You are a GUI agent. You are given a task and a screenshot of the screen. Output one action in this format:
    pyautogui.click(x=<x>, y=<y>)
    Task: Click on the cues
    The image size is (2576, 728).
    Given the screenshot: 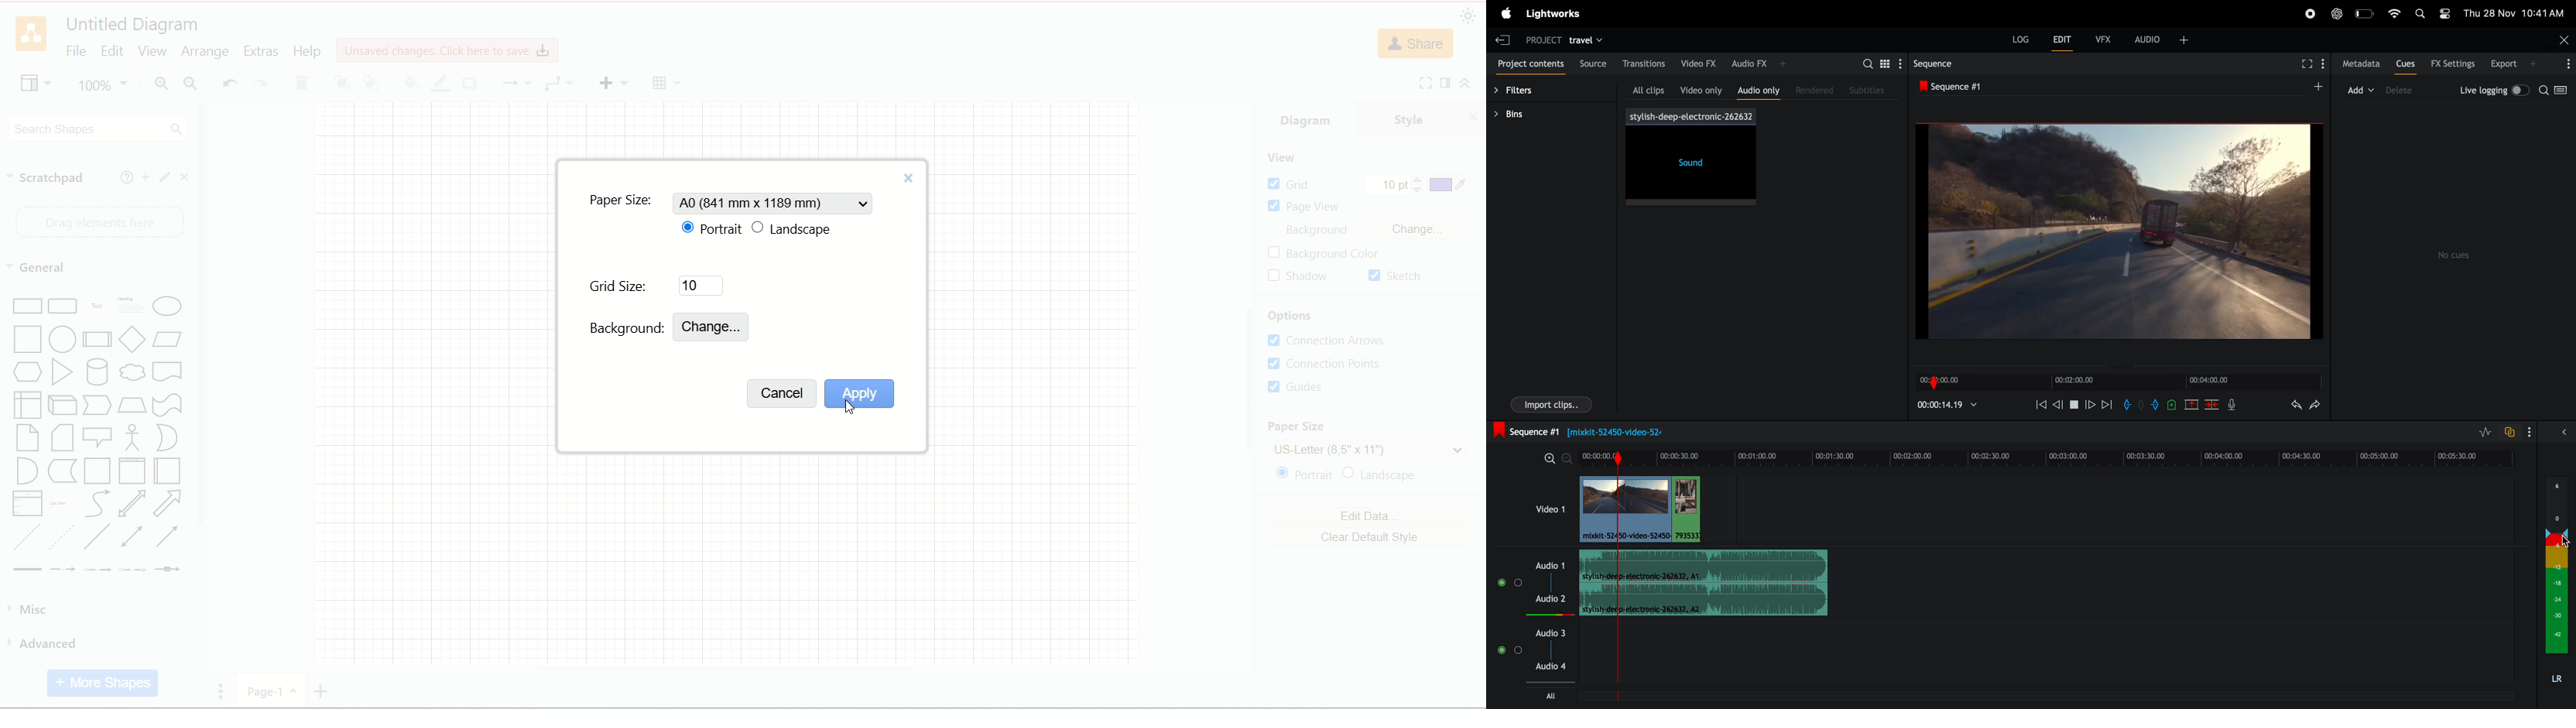 What is the action you would take?
    pyautogui.click(x=2405, y=64)
    